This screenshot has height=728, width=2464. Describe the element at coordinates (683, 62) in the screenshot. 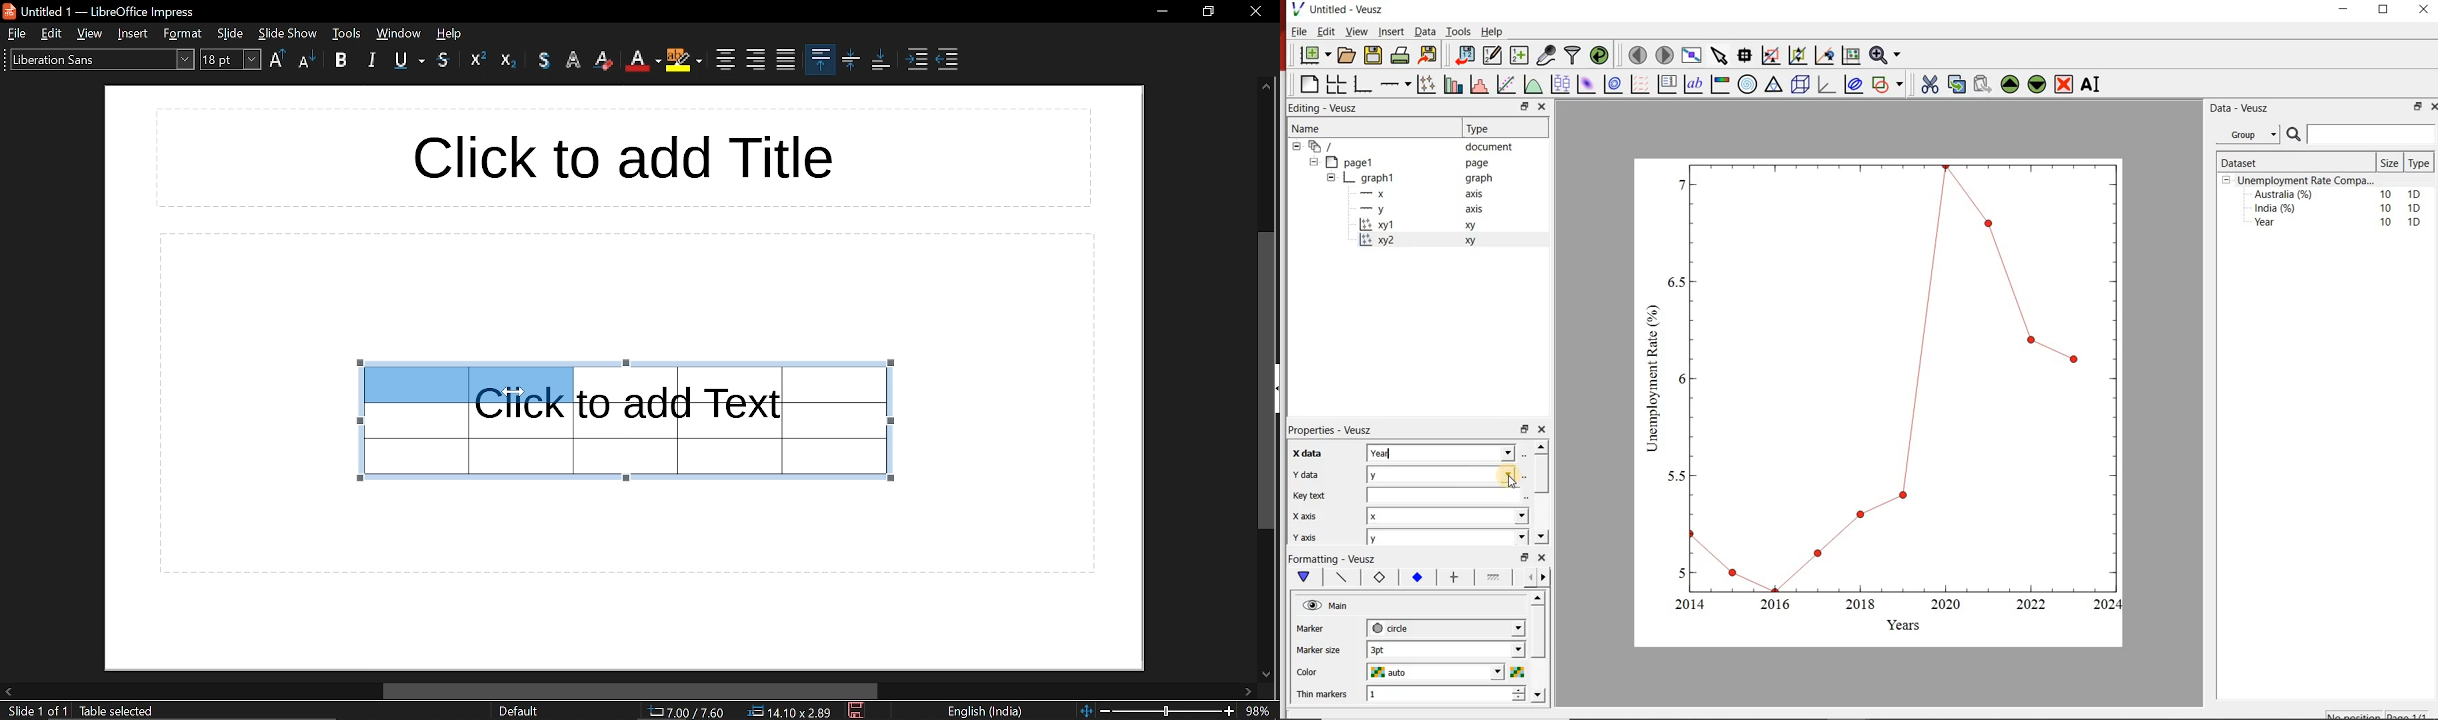

I see `highlight` at that location.